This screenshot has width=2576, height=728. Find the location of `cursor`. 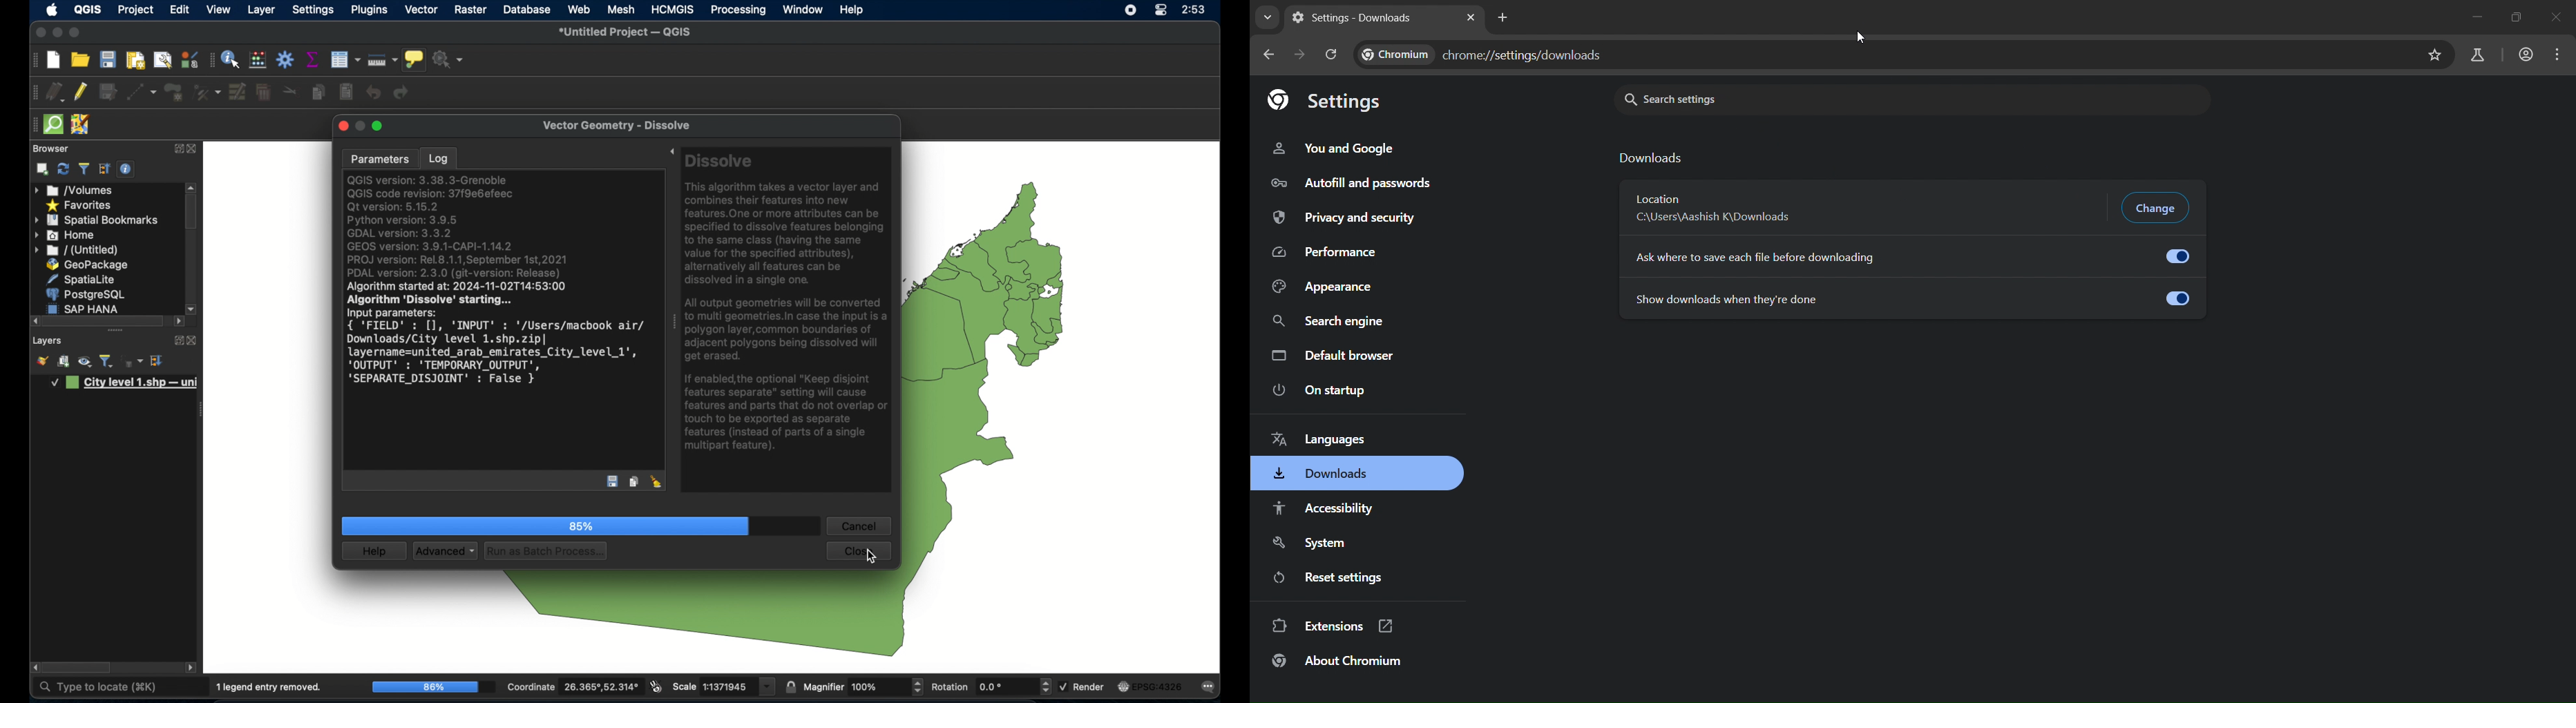

cursor is located at coordinates (1859, 36).